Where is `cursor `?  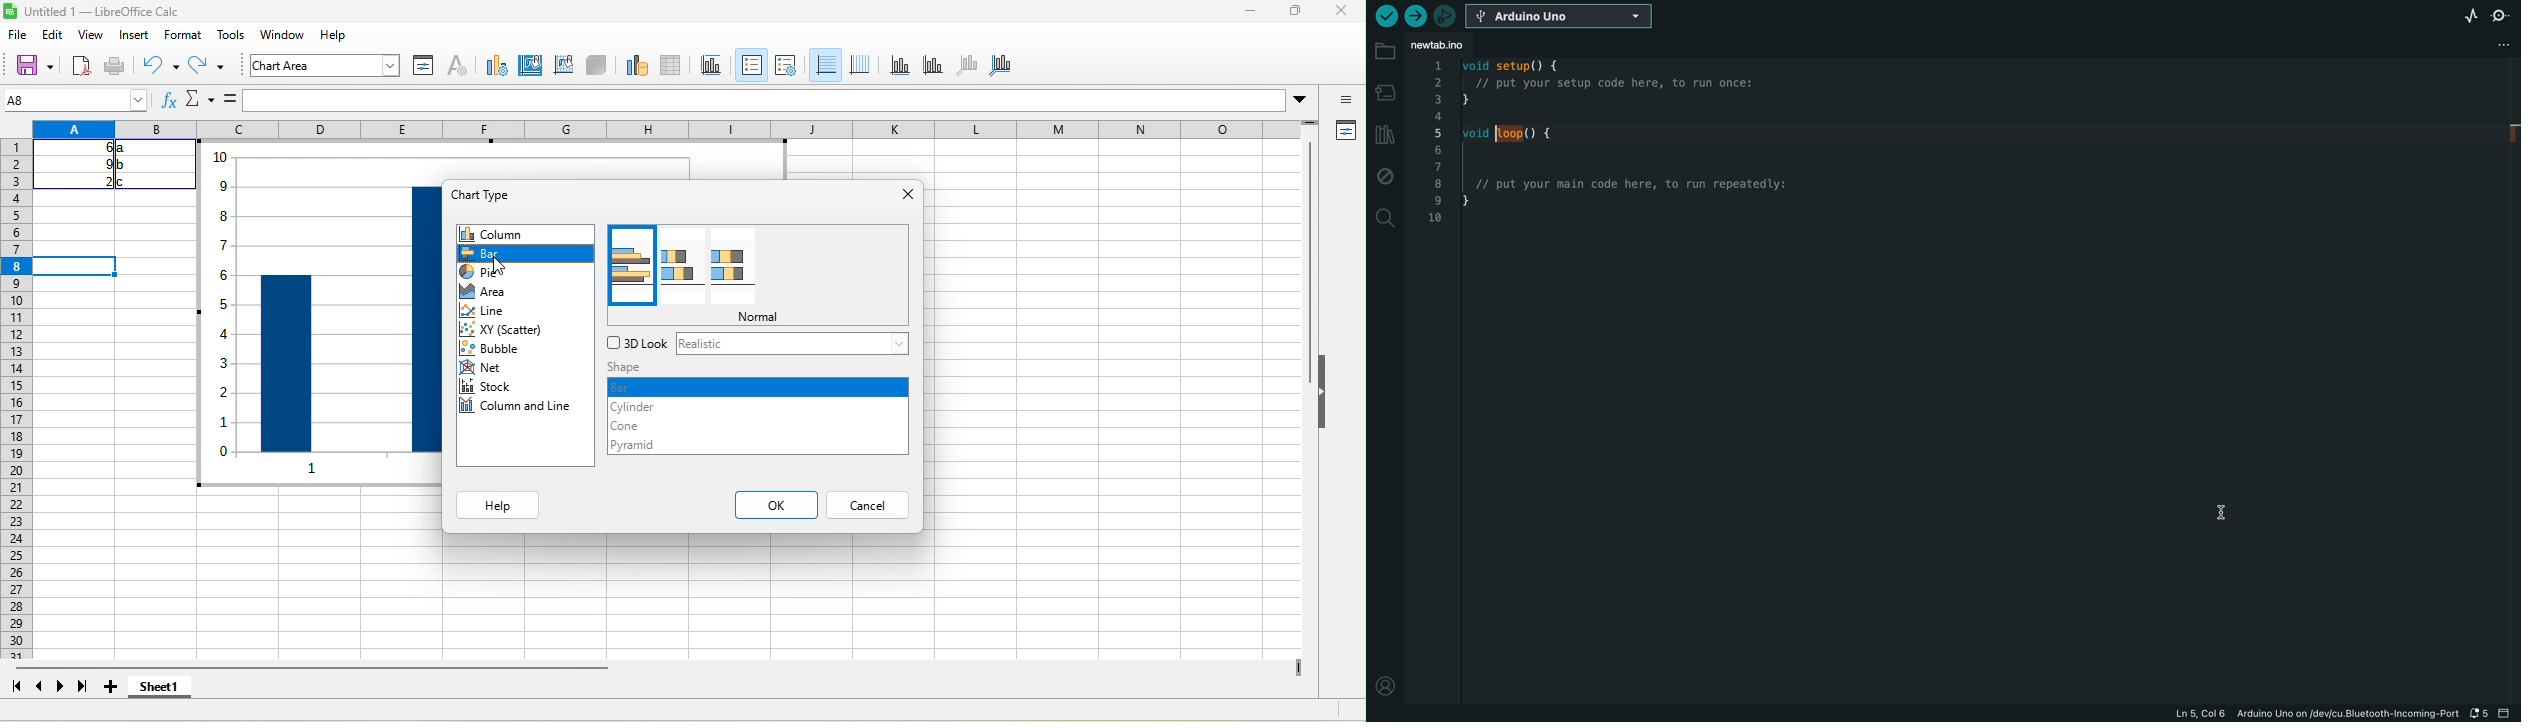 cursor  is located at coordinates (501, 268).